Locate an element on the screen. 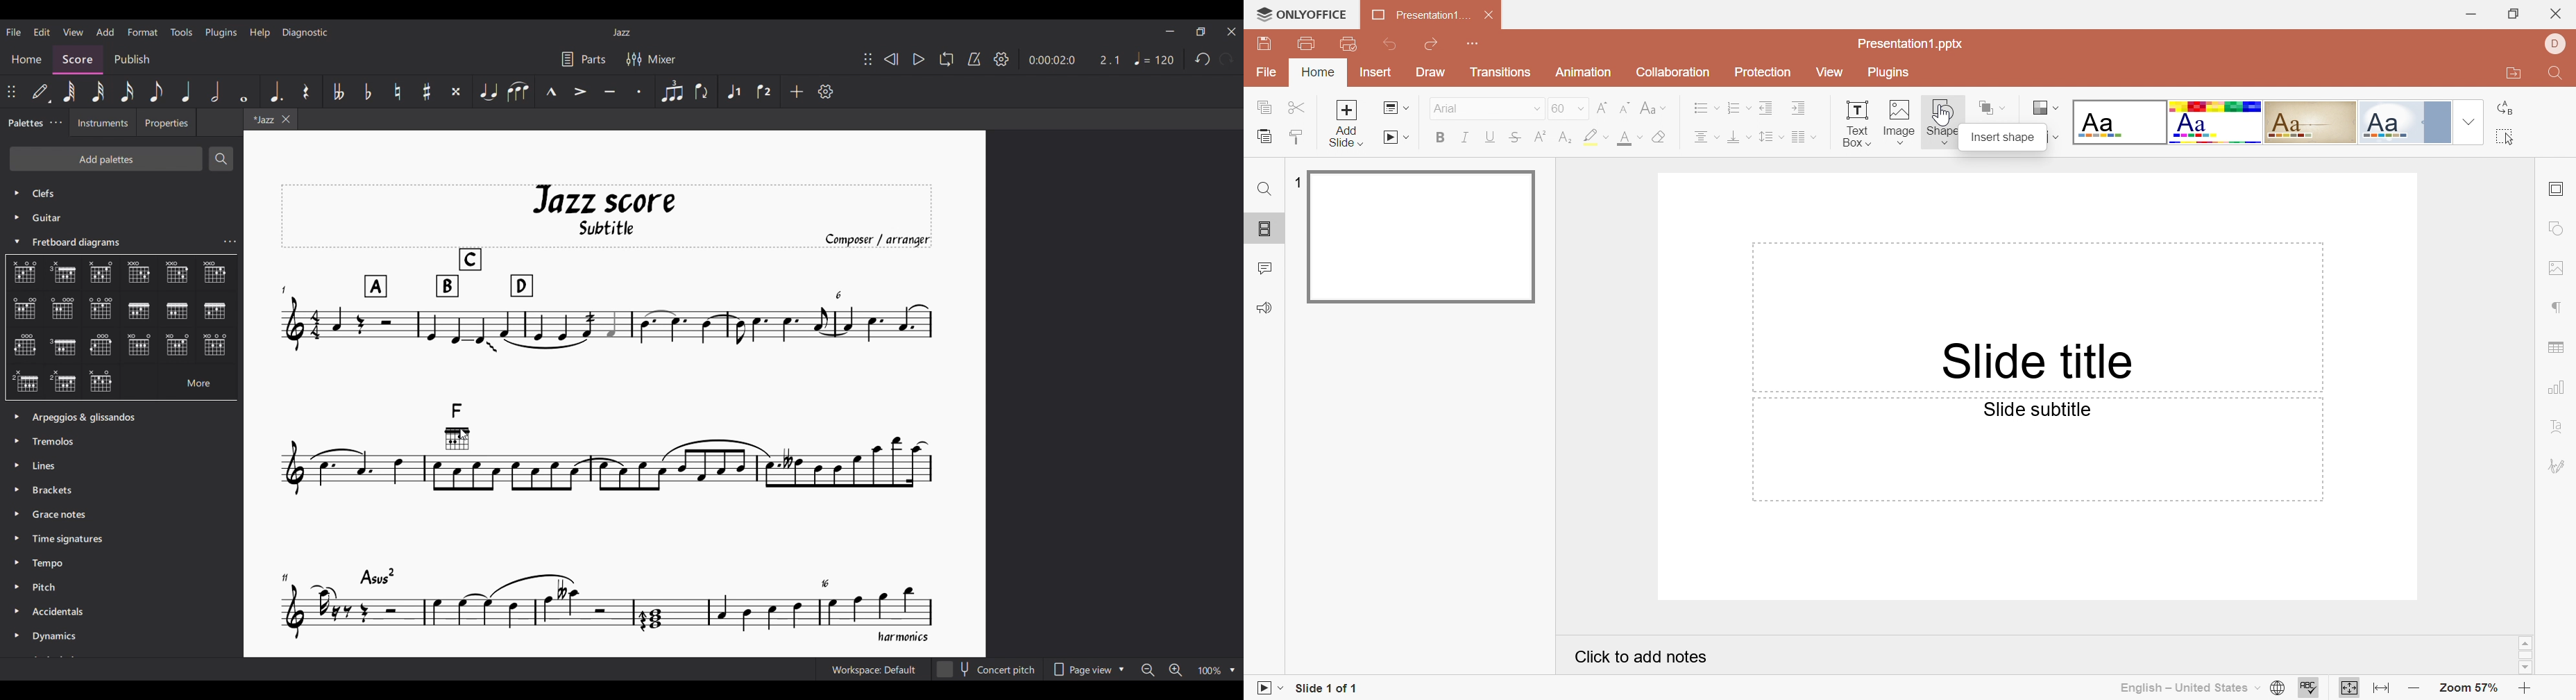 The height and width of the screenshot is (700, 2576). Font is located at coordinates (1486, 108).